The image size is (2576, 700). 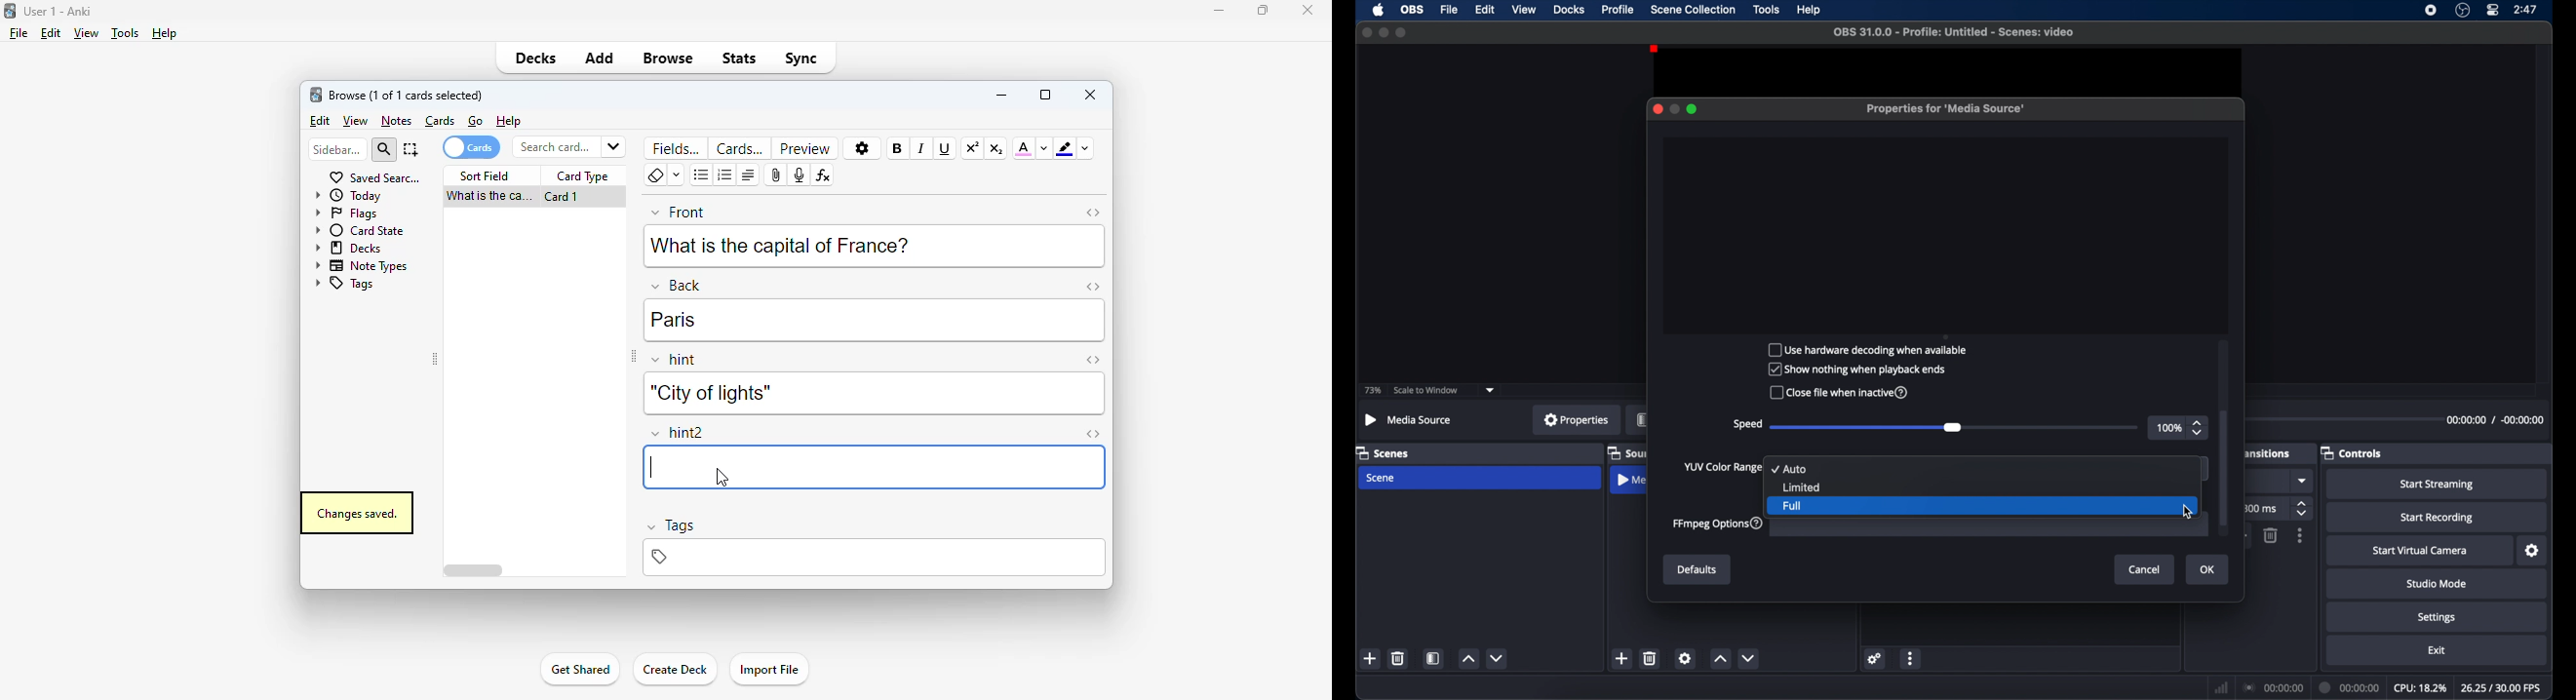 What do you see at coordinates (2527, 10) in the screenshot?
I see `time` at bounding box center [2527, 10].